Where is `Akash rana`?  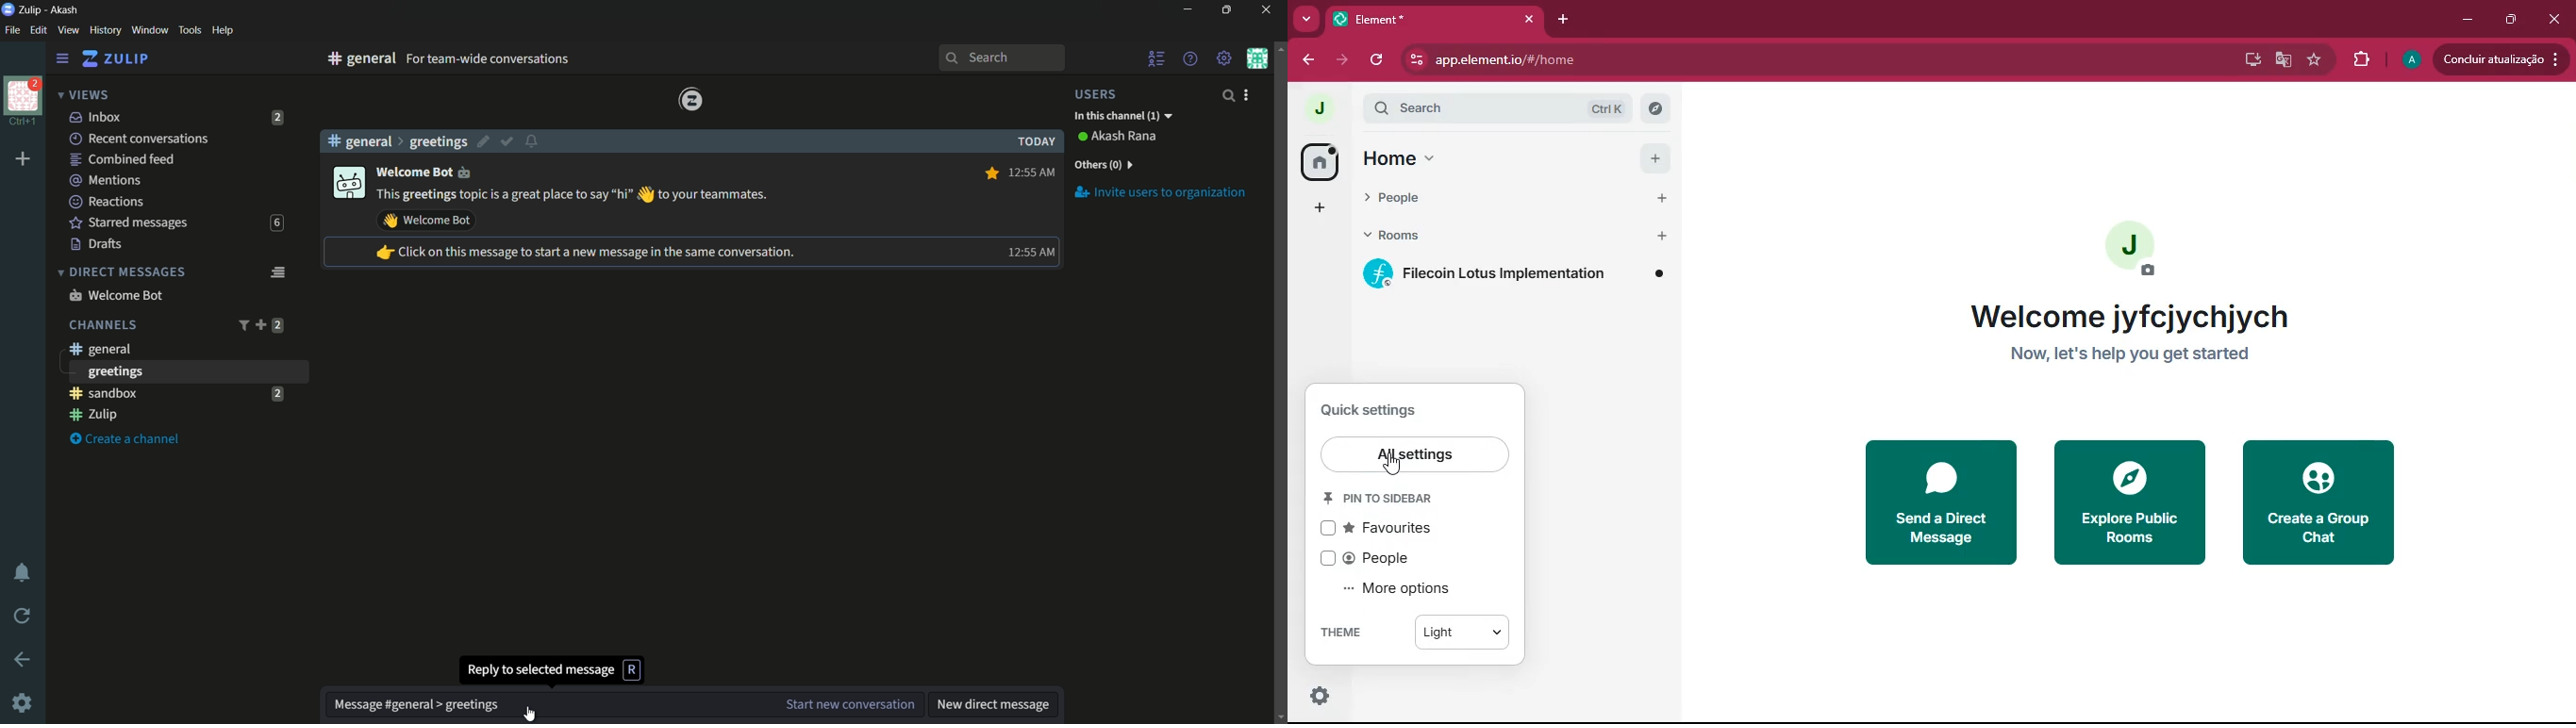
Akash rana is located at coordinates (1126, 137).